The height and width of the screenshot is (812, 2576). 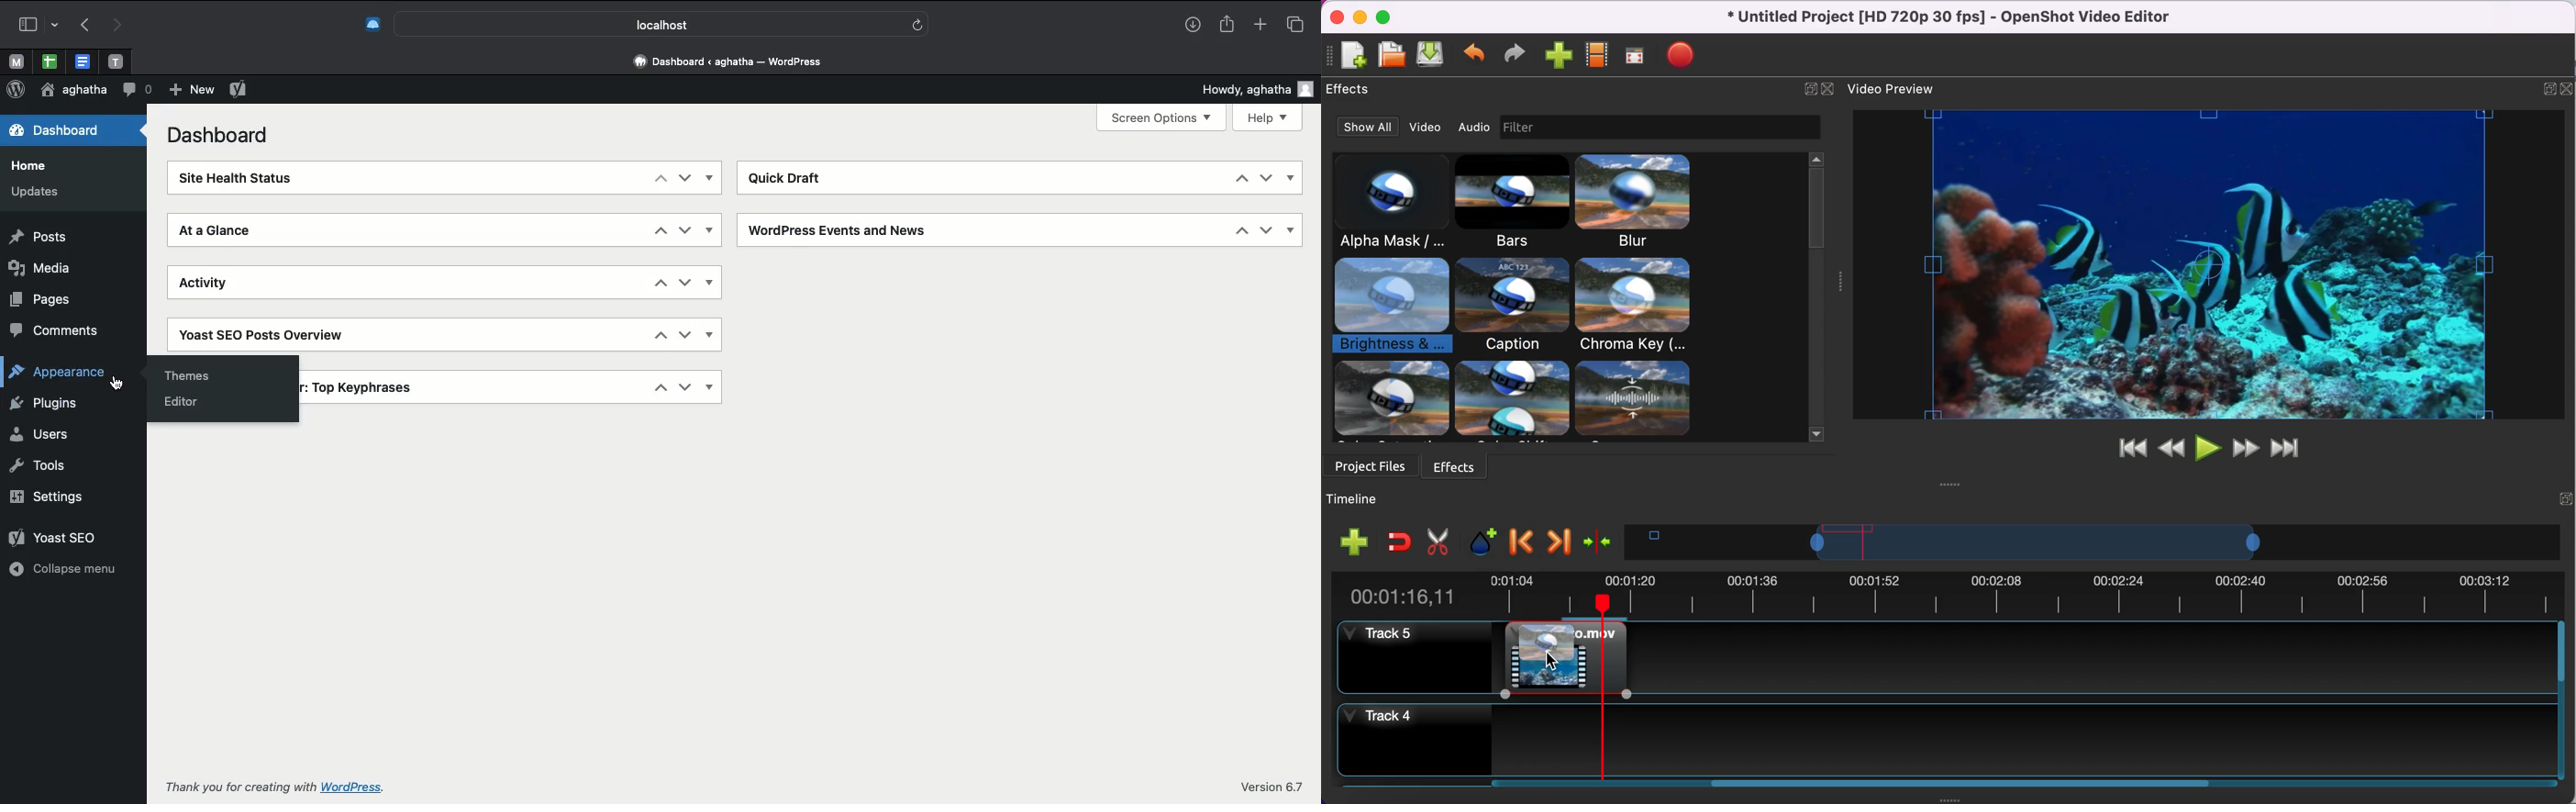 What do you see at coordinates (84, 26) in the screenshot?
I see `Back` at bounding box center [84, 26].